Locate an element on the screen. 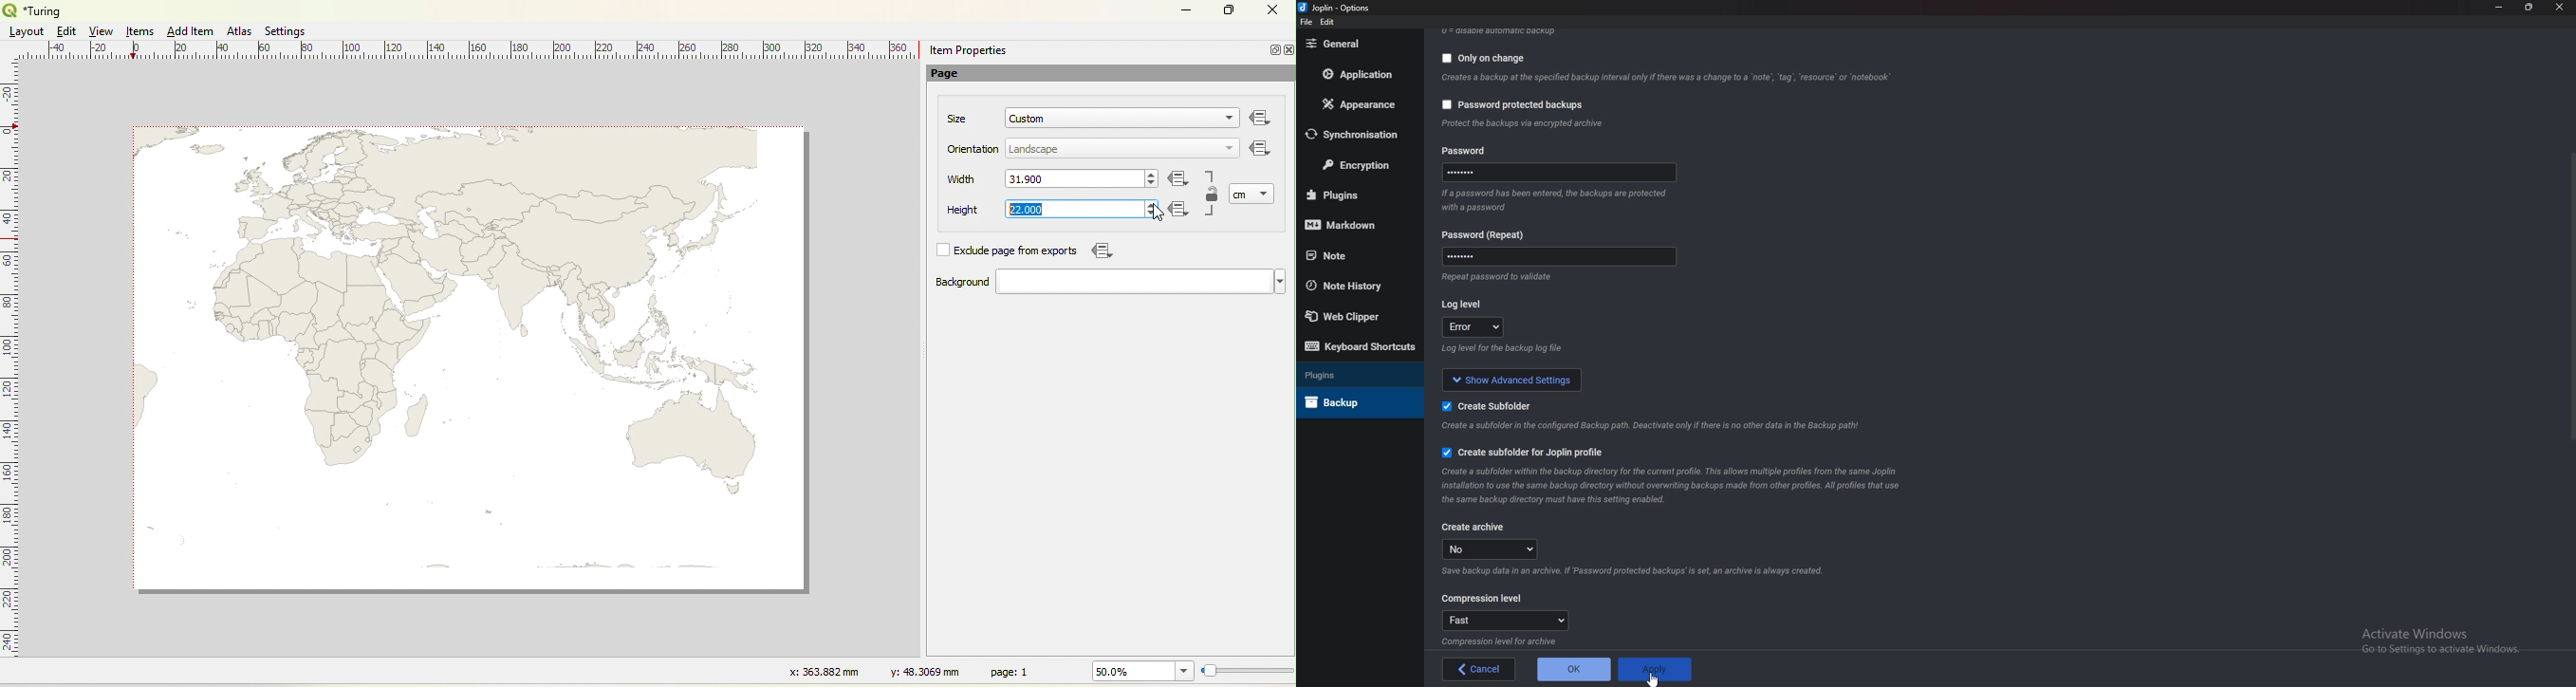  Icon is located at coordinates (1182, 211).